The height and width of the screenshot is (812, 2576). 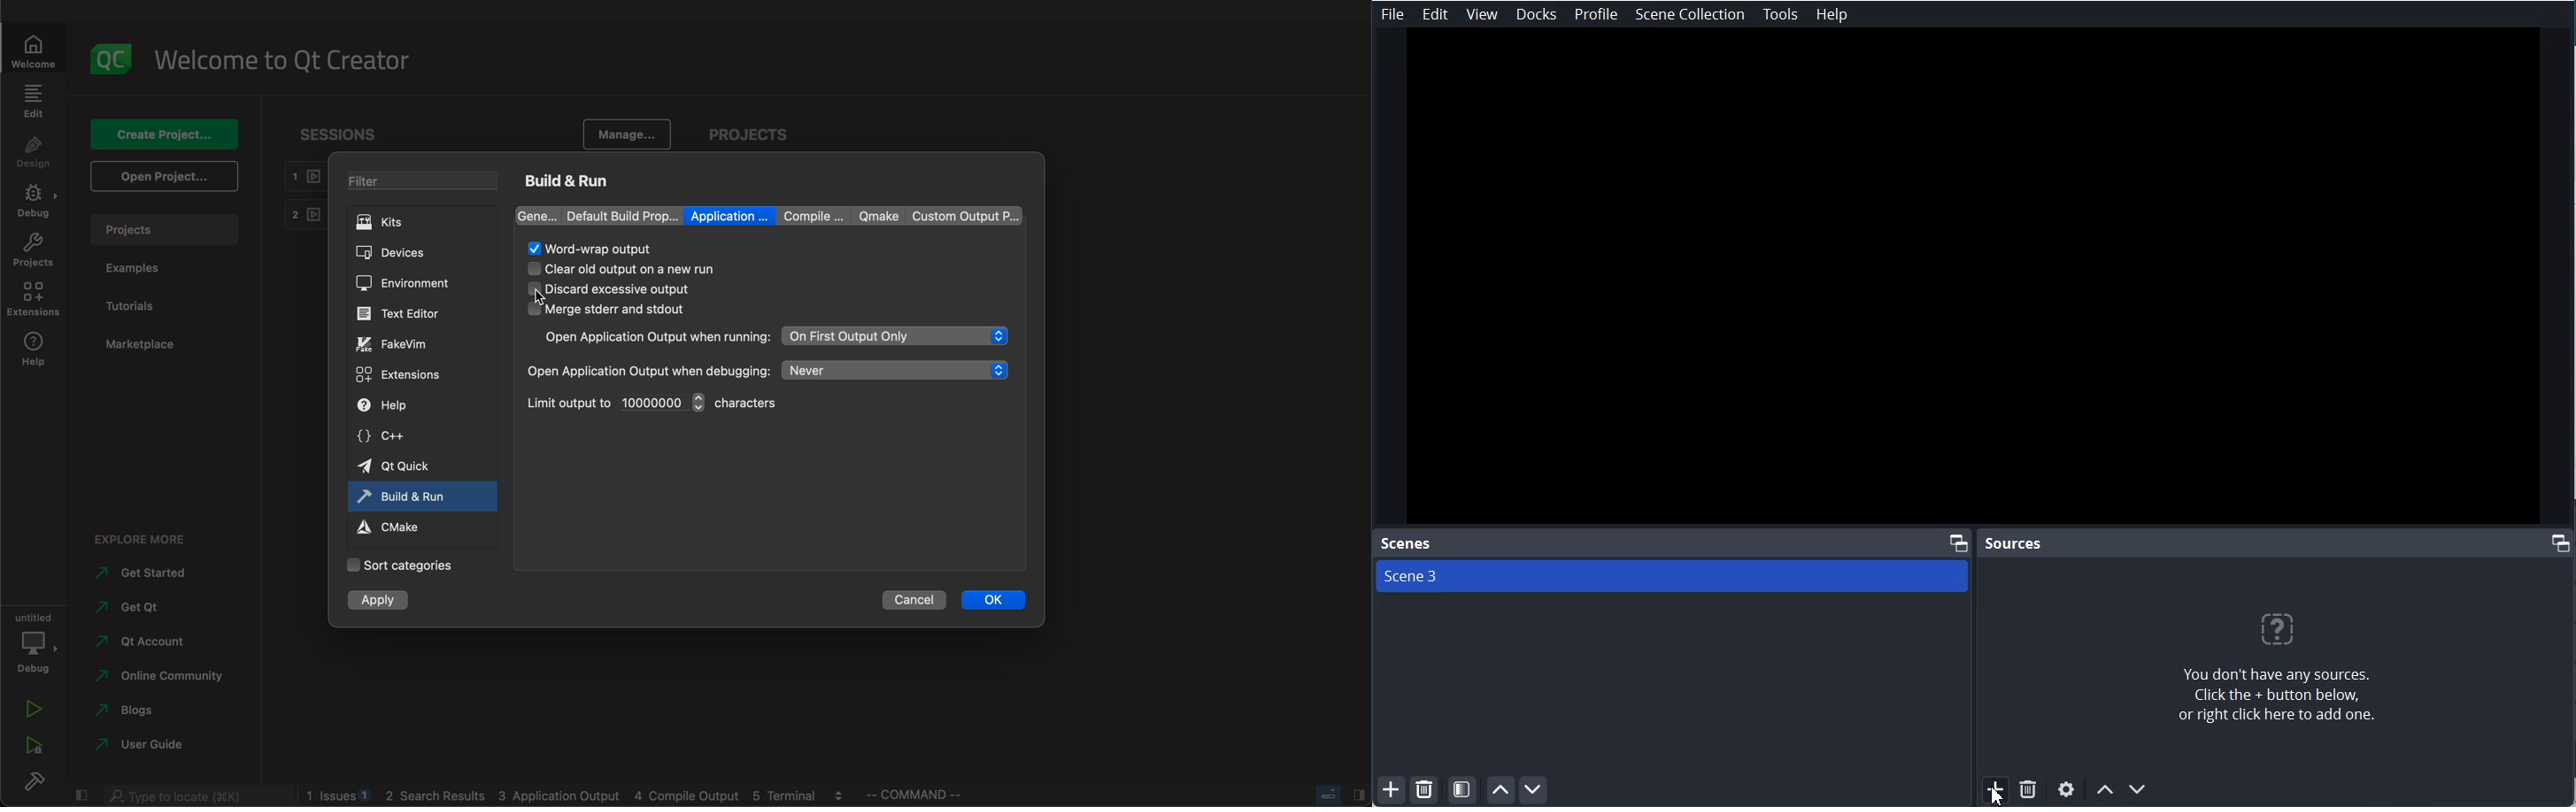 I want to click on blogs, so click(x=578, y=796).